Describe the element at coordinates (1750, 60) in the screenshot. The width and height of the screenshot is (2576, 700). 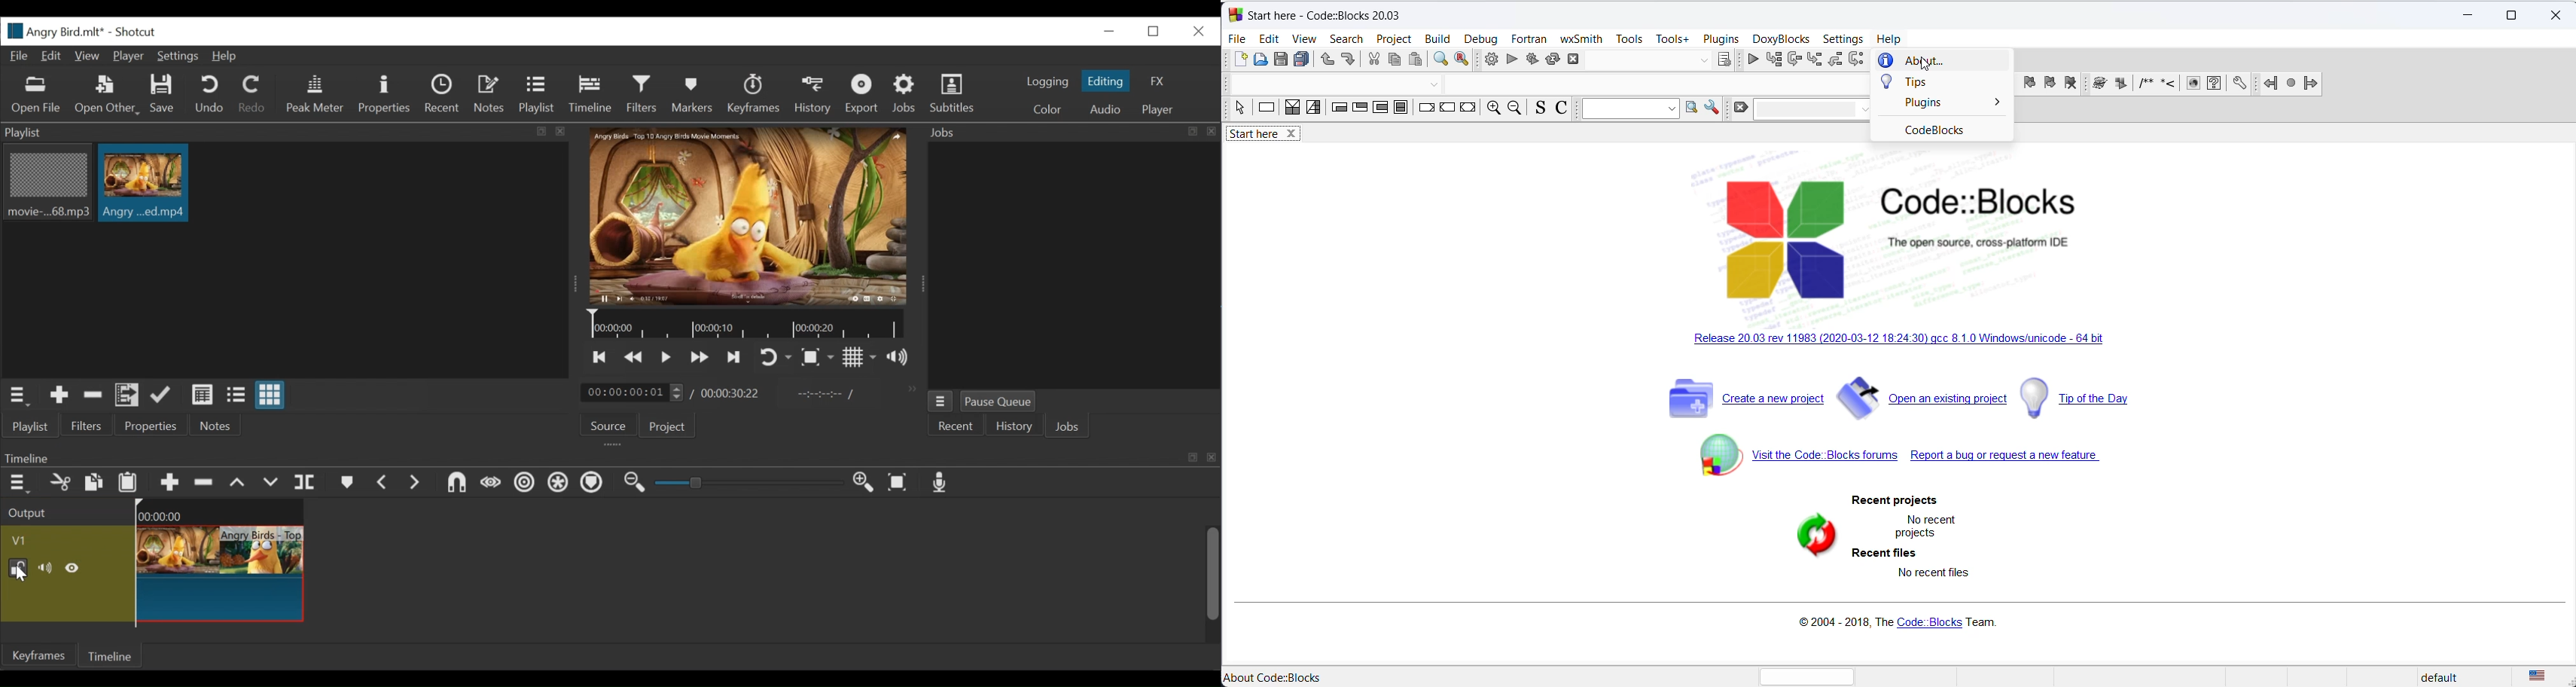
I see `continue debug` at that location.